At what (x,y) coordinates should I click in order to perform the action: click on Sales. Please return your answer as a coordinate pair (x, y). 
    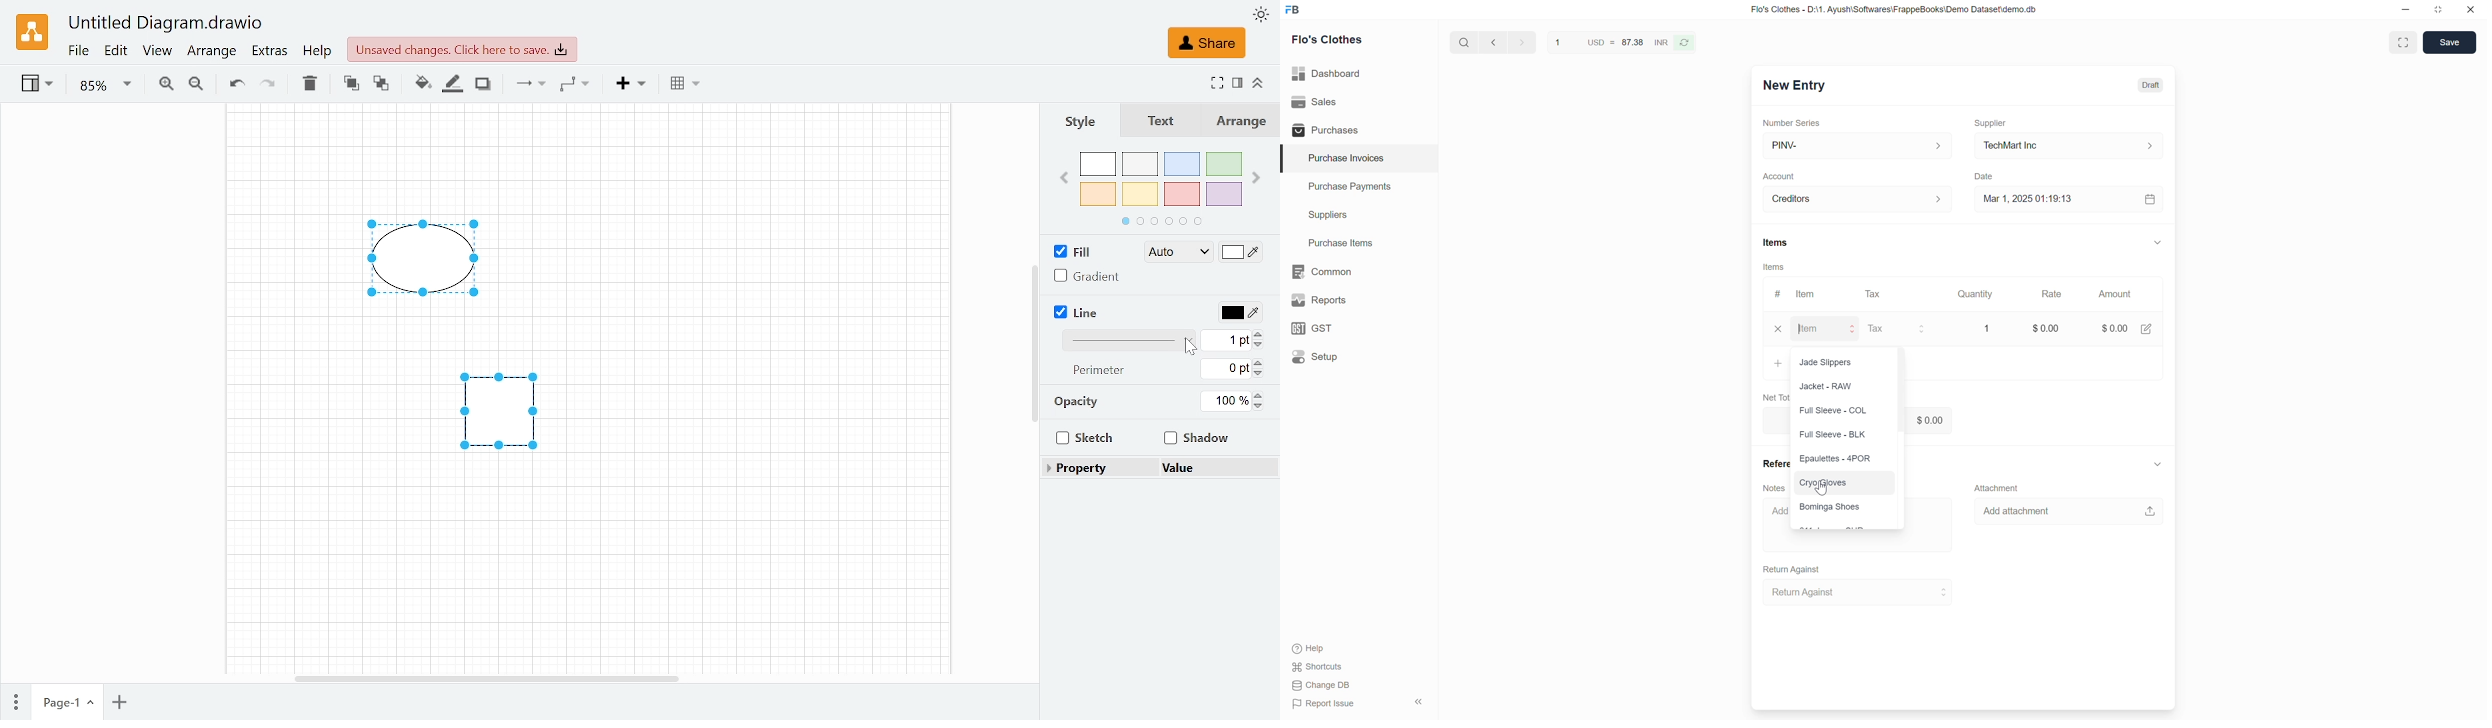
    Looking at the image, I should click on (1316, 102).